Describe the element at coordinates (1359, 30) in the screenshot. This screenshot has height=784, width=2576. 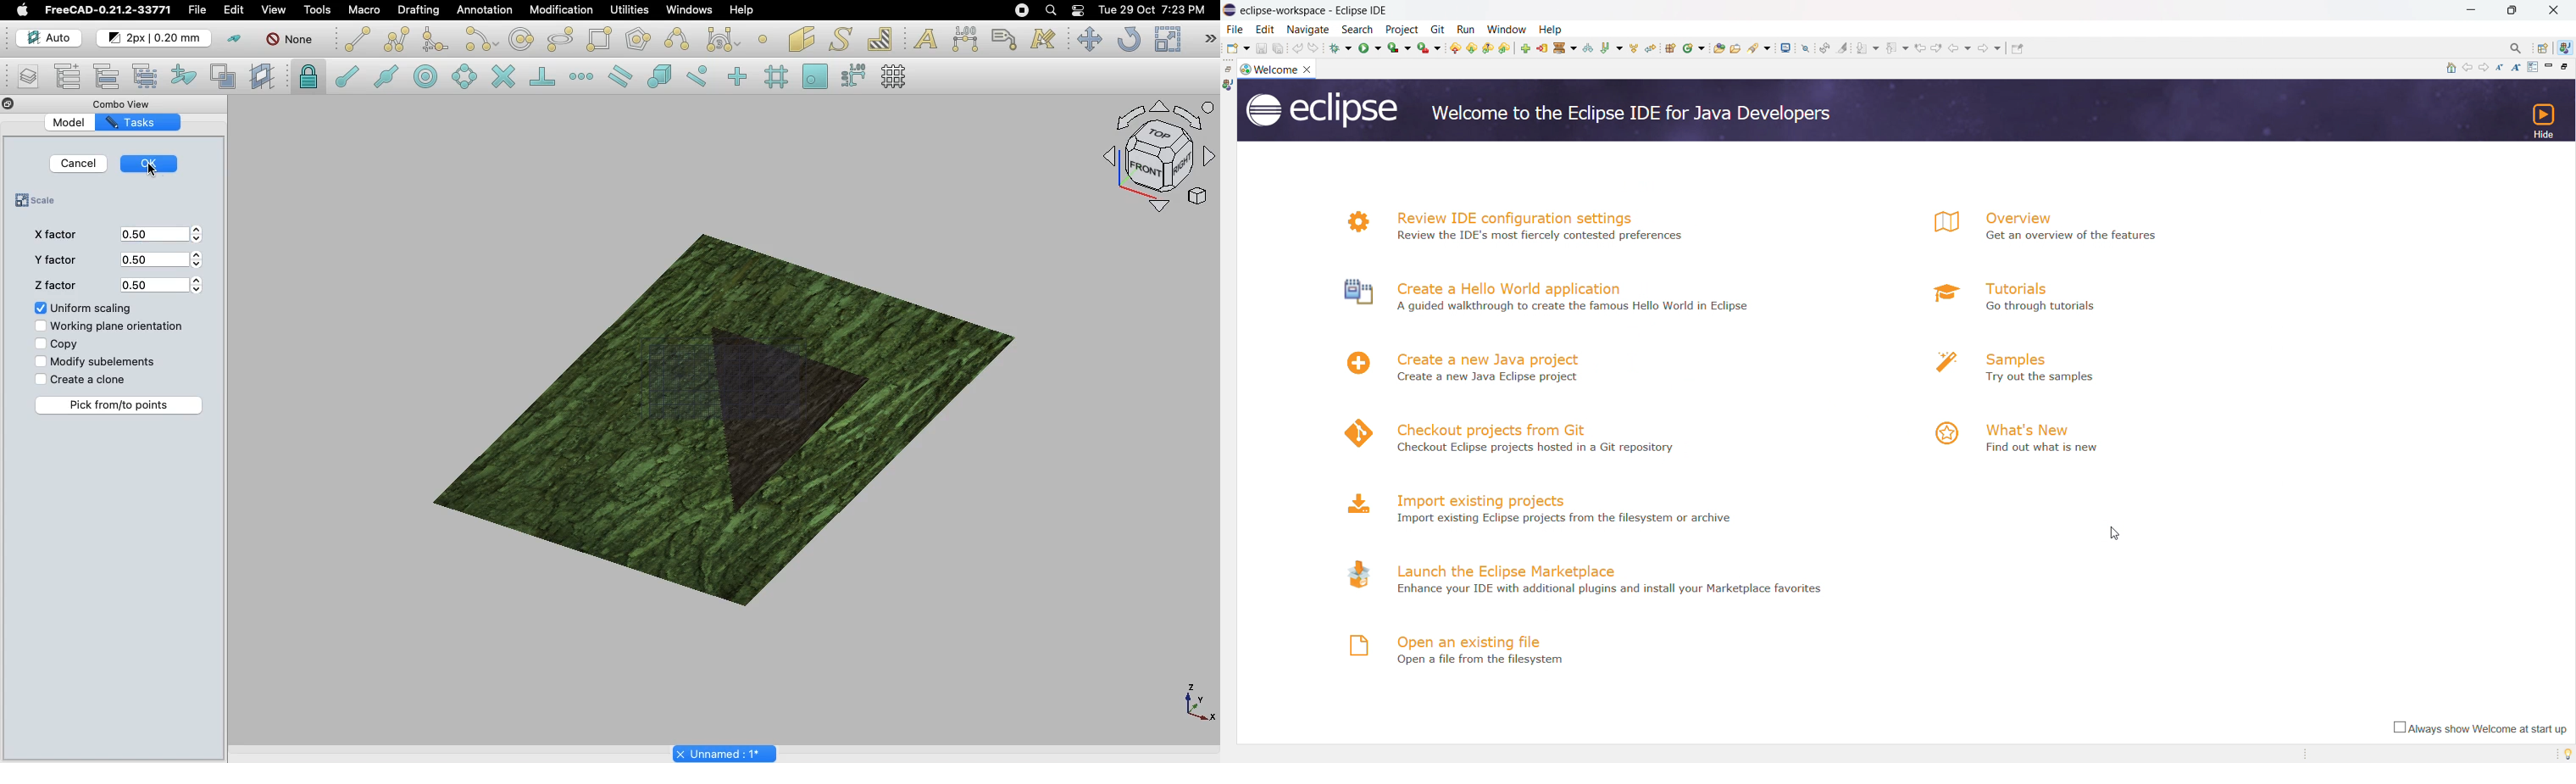
I see `search` at that location.